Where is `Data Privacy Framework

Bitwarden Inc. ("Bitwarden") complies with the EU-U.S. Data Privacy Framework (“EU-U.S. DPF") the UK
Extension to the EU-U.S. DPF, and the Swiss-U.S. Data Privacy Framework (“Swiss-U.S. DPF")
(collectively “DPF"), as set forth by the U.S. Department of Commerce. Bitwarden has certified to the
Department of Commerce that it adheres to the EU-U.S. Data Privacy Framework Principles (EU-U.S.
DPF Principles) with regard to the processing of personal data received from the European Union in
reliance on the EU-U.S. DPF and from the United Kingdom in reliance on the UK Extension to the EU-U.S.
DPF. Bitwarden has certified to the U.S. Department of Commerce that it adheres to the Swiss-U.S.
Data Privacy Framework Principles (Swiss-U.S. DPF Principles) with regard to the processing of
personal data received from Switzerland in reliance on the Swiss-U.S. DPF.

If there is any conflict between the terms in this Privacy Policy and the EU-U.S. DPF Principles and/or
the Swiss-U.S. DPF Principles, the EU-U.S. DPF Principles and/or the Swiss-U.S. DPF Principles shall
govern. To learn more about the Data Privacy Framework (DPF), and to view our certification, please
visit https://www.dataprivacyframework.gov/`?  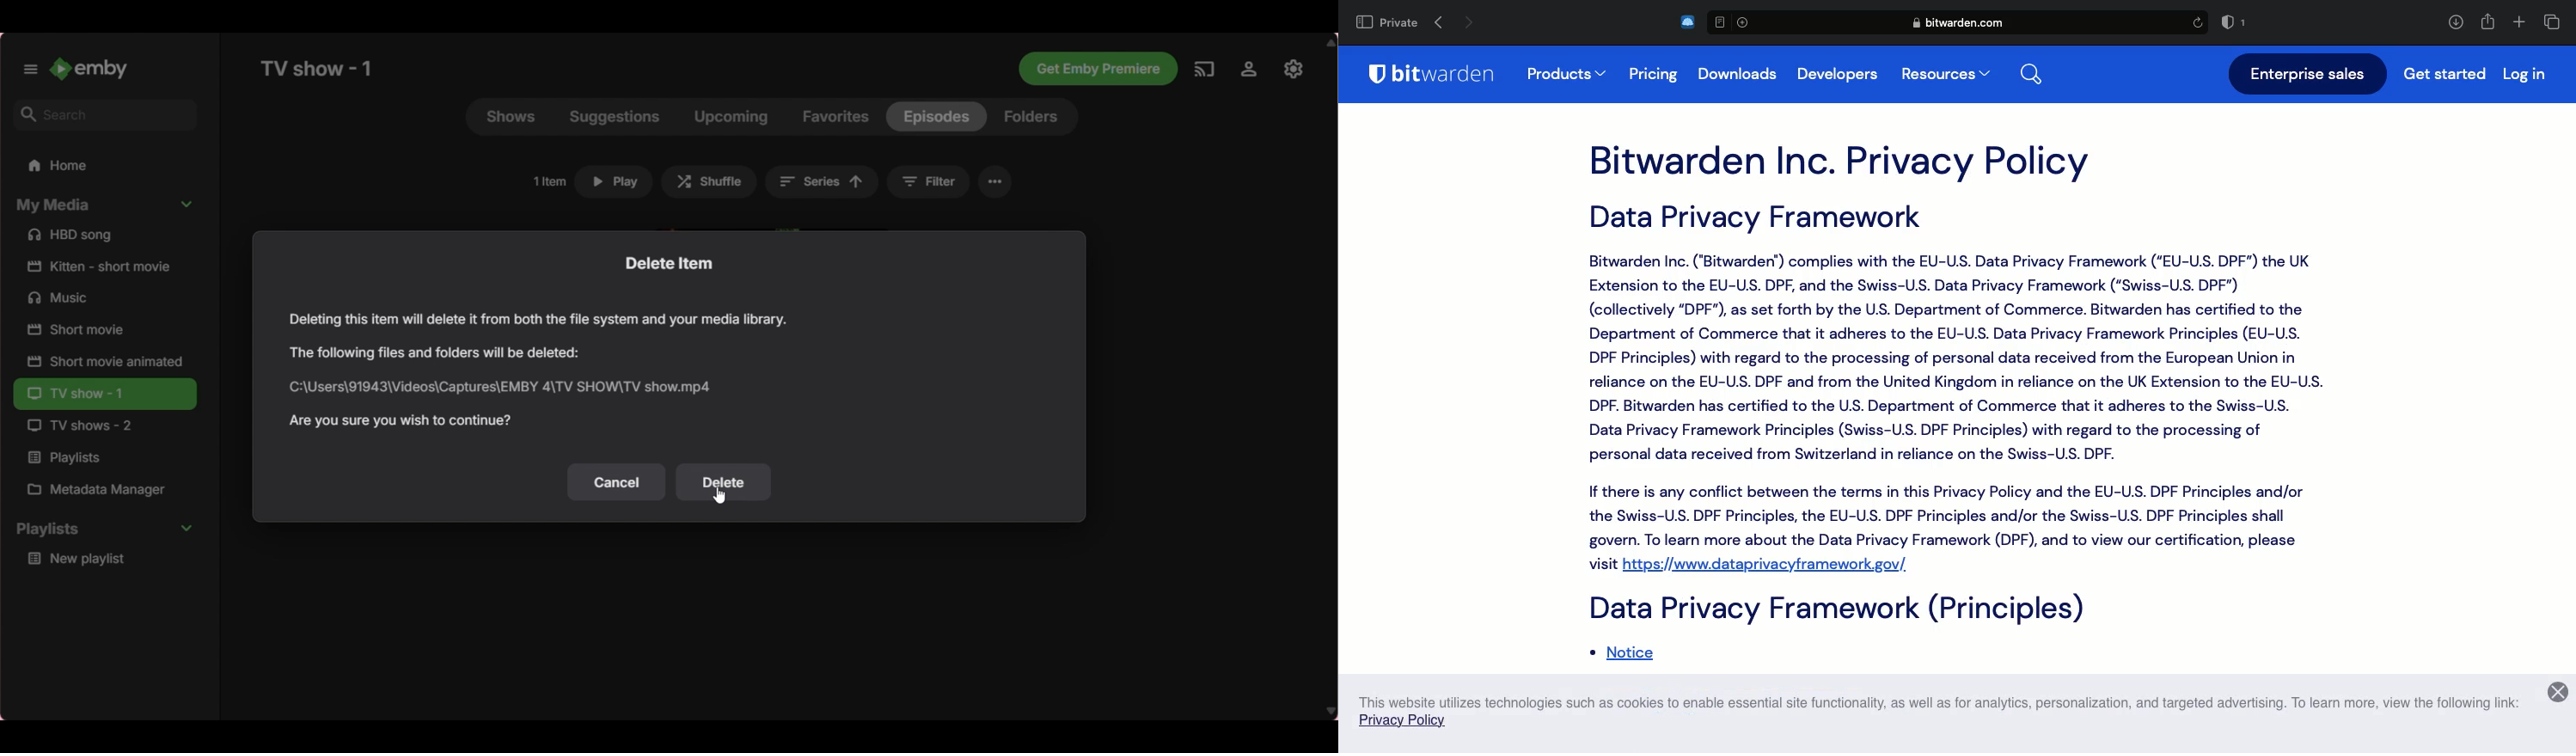
Data Privacy Framework

Bitwarden Inc. ("Bitwarden") complies with the EU-U.S. Data Privacy Framework (“EU-U.S. DPF") the UK
Extension to the EU-U.S. DPF, and the Swiss-U.S. Data Privacy Framework (“Swiss-U.S. DPF")
(collectively “DPF"), as set forth by the U.S. Department of Commerce. Bitwarden has certified to the
Department of Commerce that it adheres to the EU-U.S. Data Privacy Framework Principles (EU-U.S.
DPF Principles) with regard to the processing of personal data received from the European Union in
reliance on the EU-U.S. DPF and from the United Kingdom in reliance on the UK Extension to the EU-U.S.
DPF. Bitwarden has certified to the U.S. Department of Commerce that it adheres to the Swiss-U.S.
Data Privacy Framework Principles (Swiss-U.S. DPF Principles) with regard to the processing of
personal data received from Switzerland in reliance on the Swiss-U.S. DPF.

If there is any conflict between the terms in this Privacy Policy and the EU-U.S. DPF Principles and/or
the Swiss-U.S. DPF Principles, the EU-U.S. DPF Principles and/or the Swiss-U.S. DPF Principles shall
govern. To learn more about the Data Privacy Framework (DPF), and to view our certification, please
visit https://www.dataprivacyframework.gov/ is located at coordinates (1965, 391).